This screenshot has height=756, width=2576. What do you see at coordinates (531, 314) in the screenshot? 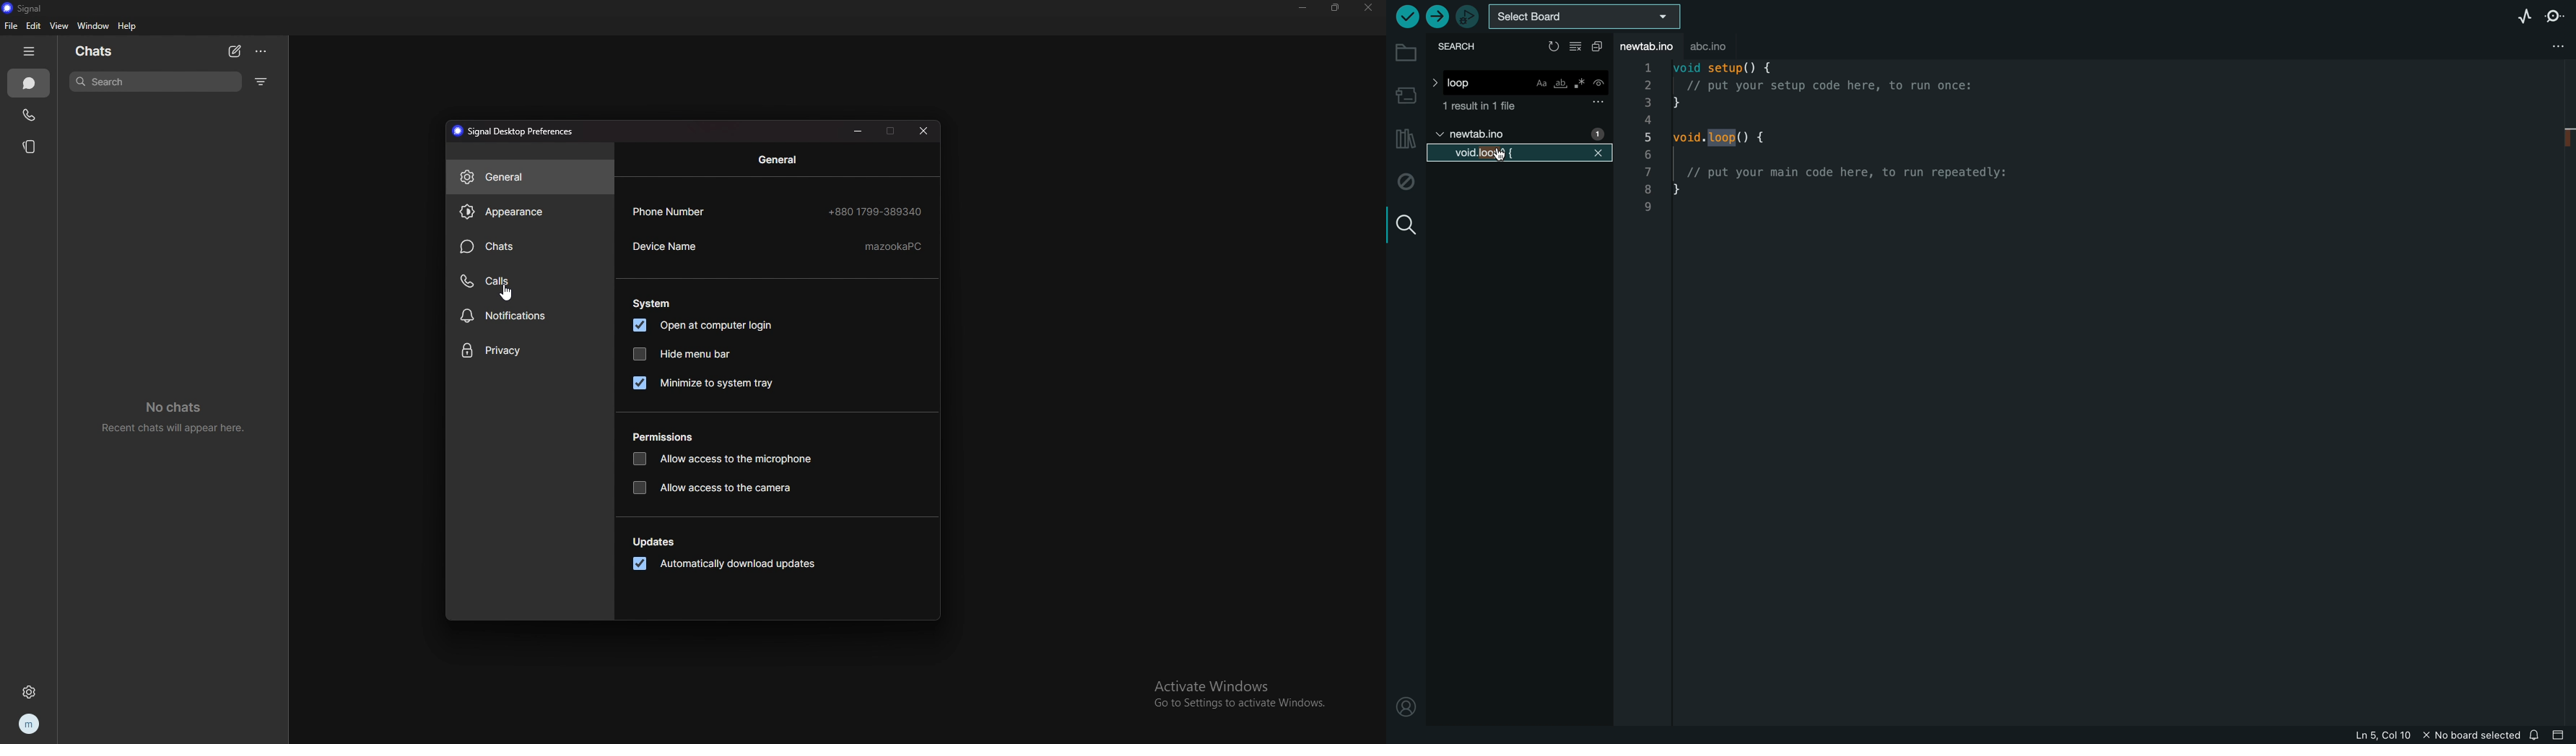
I see `notifications` at bounding box center [531, 314].